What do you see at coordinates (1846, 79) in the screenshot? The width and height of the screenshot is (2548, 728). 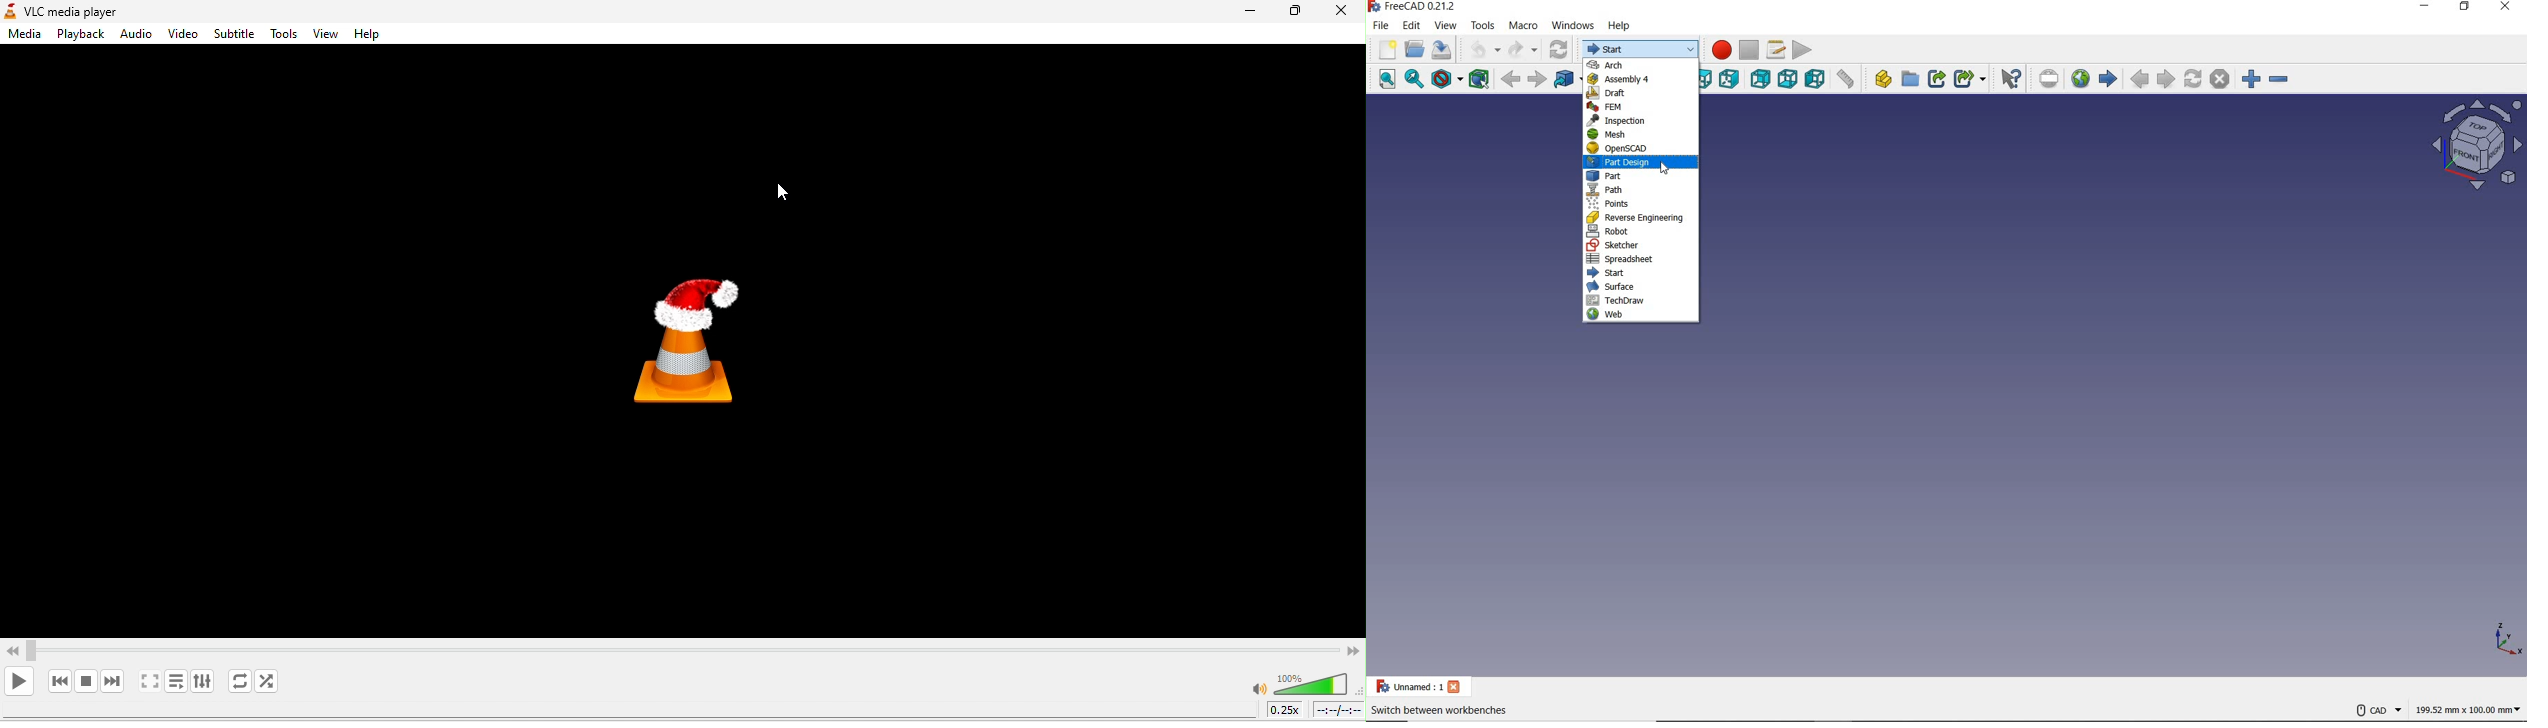 I see `MEASURE DISTANCE` at bounding box center [1846, 79].